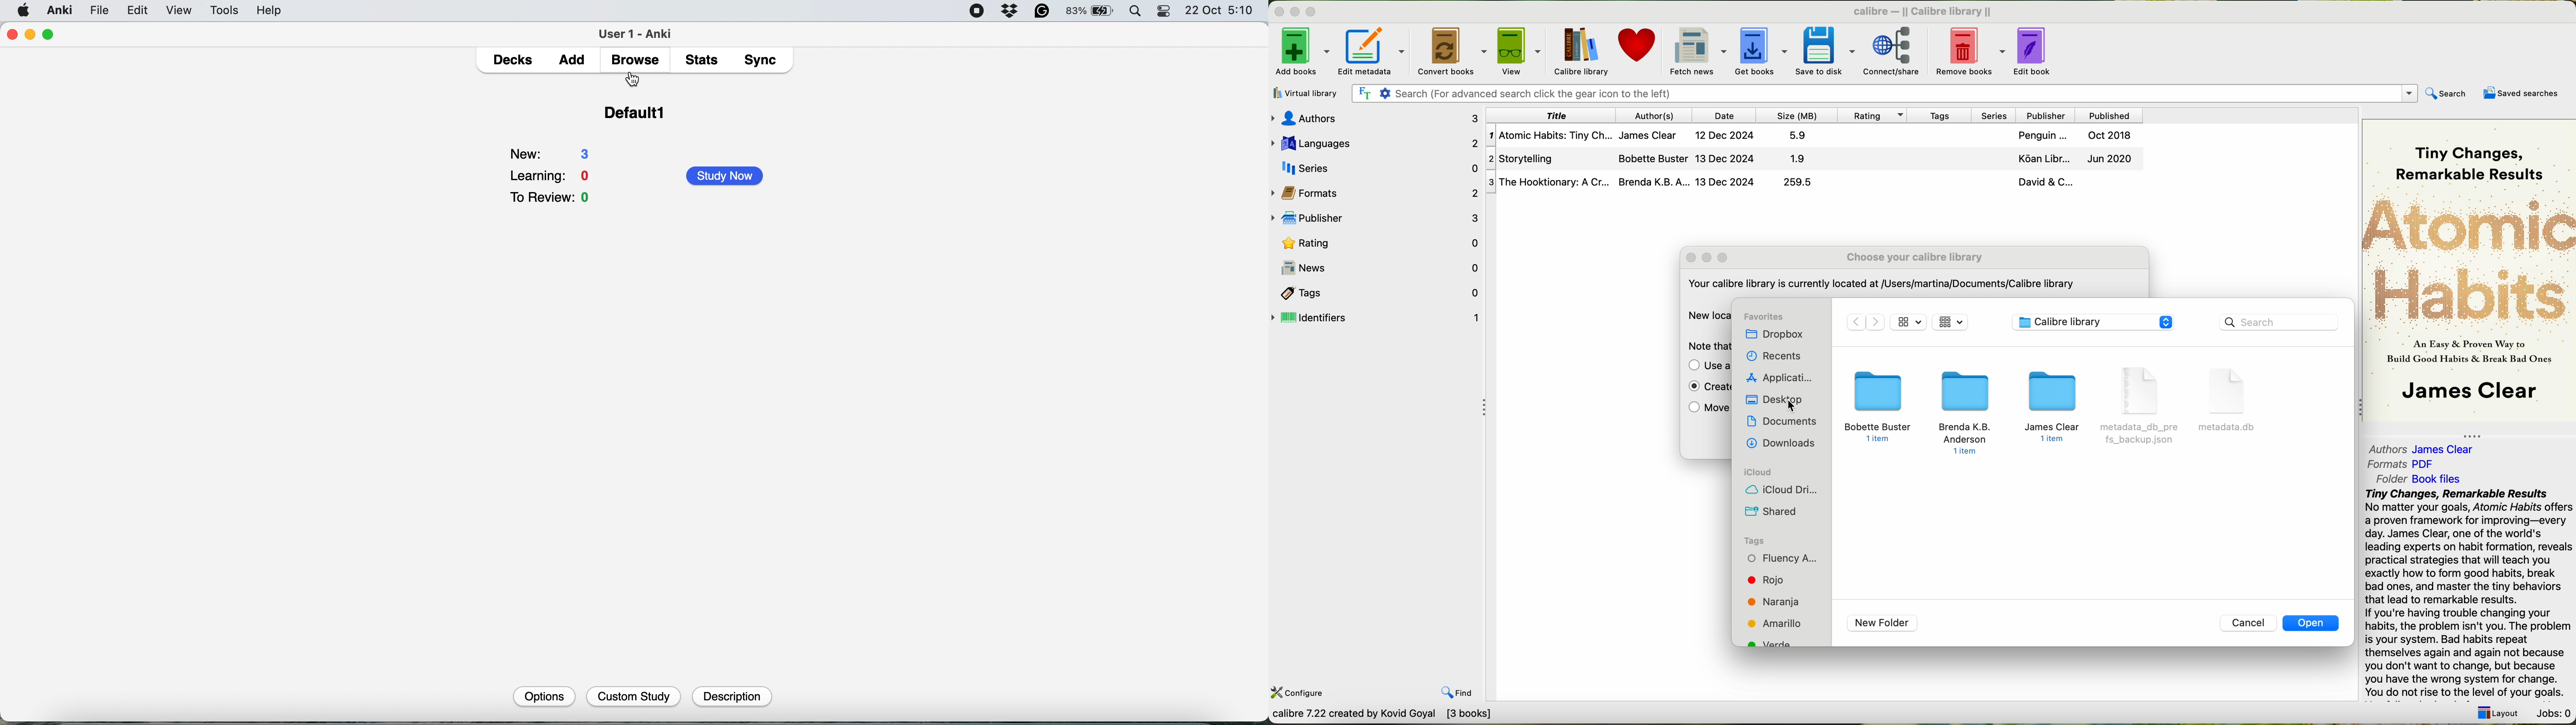 The height and width of the screenshot is (728, 2576). What do you see at coordinates (2404, 464) in the screenshot?
I see `formats:PDF` at bounding box center [2404, 464].